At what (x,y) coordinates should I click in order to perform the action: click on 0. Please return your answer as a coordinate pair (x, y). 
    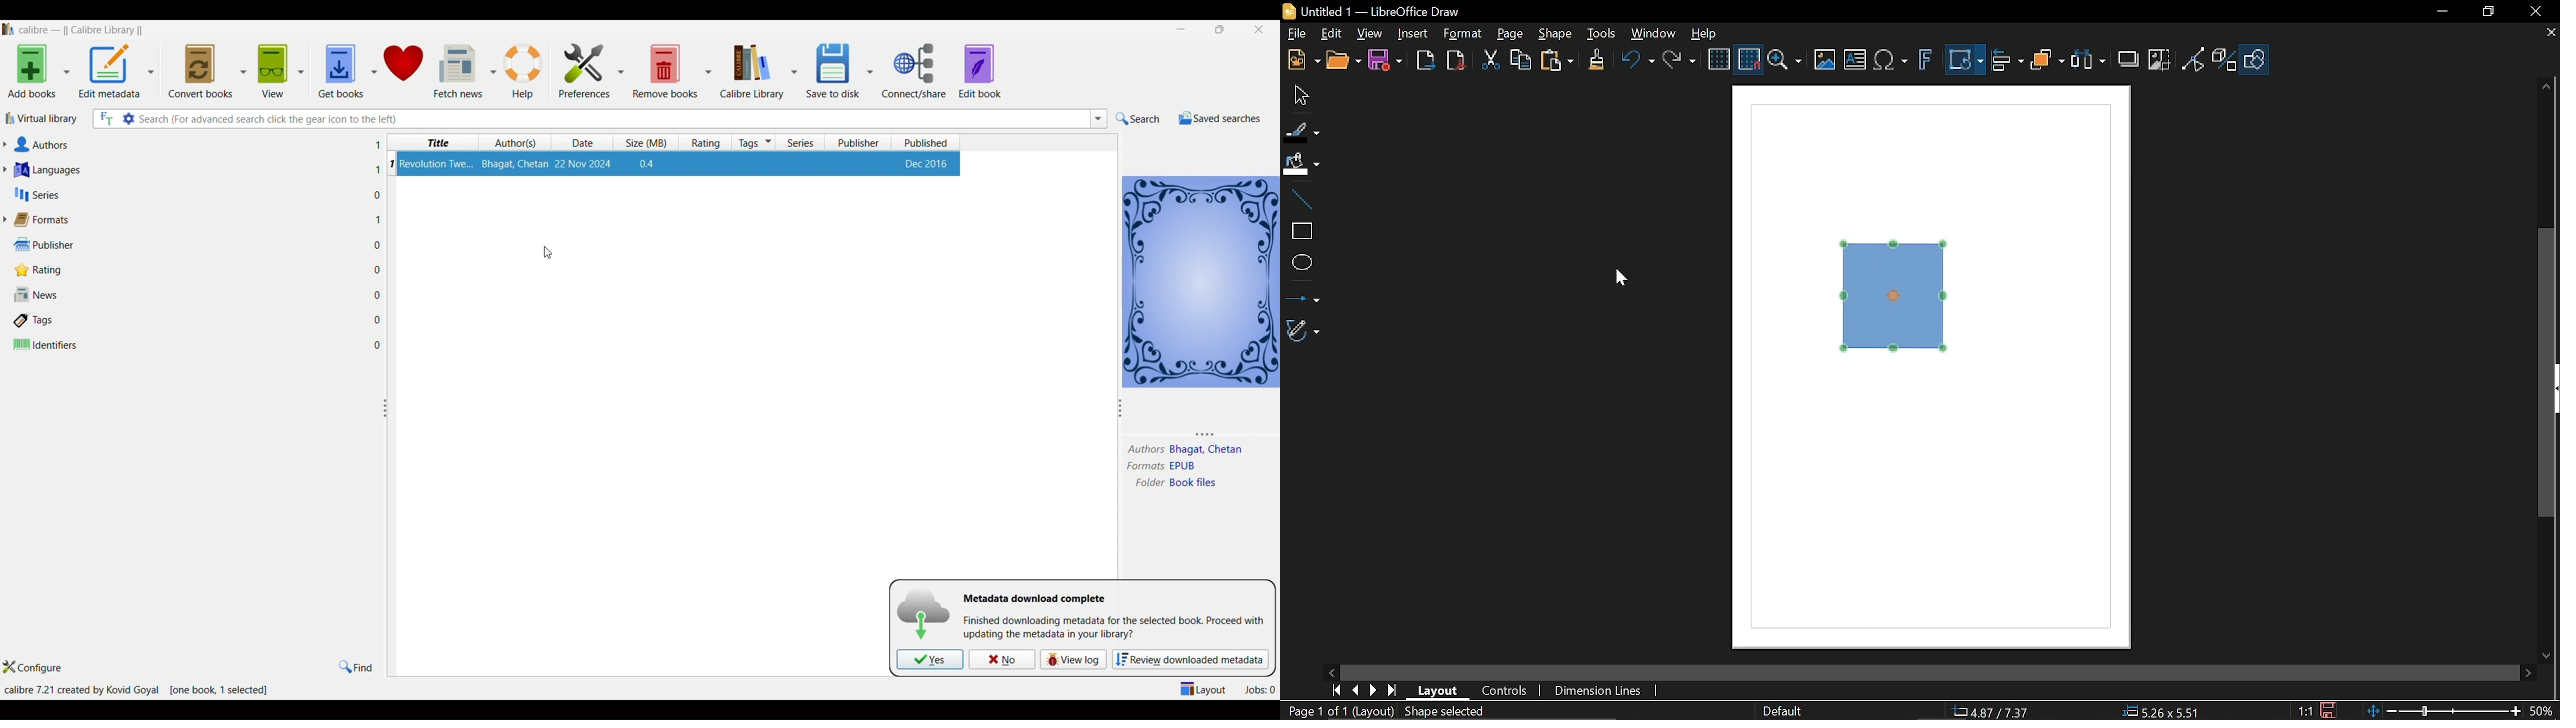
    Looking at the image, I should click on (379, 319).